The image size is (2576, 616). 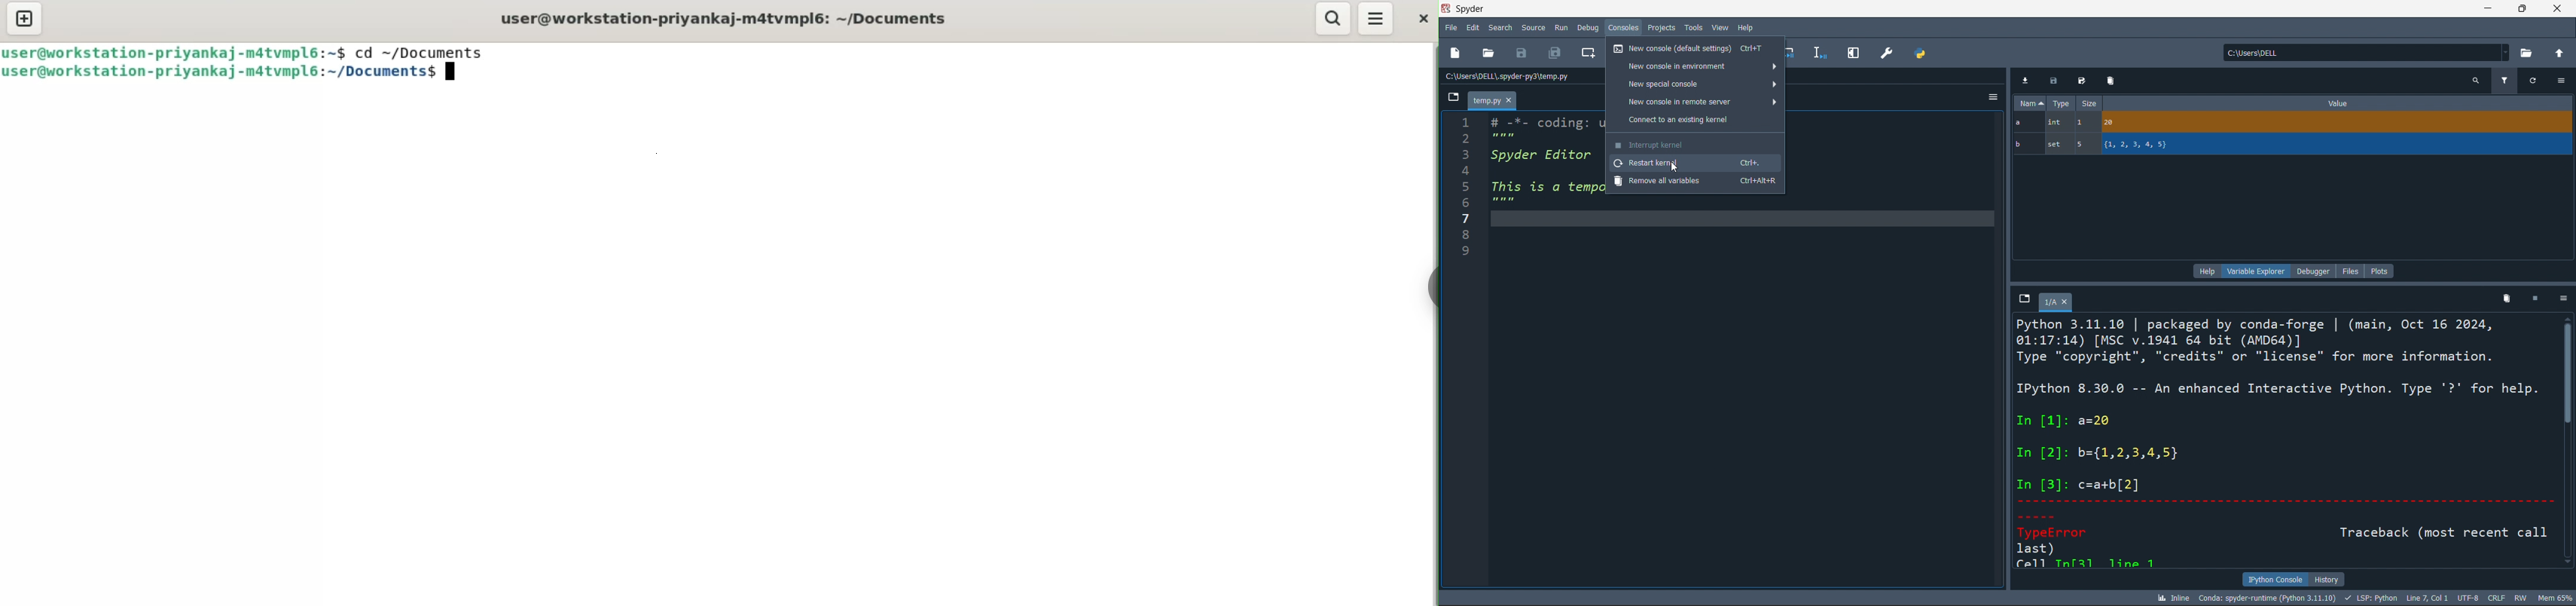 What do you see at coordinates (2293, 122) in the screenshot?
I see `a, int, 1, 20` at bounding box center [2293, 122].